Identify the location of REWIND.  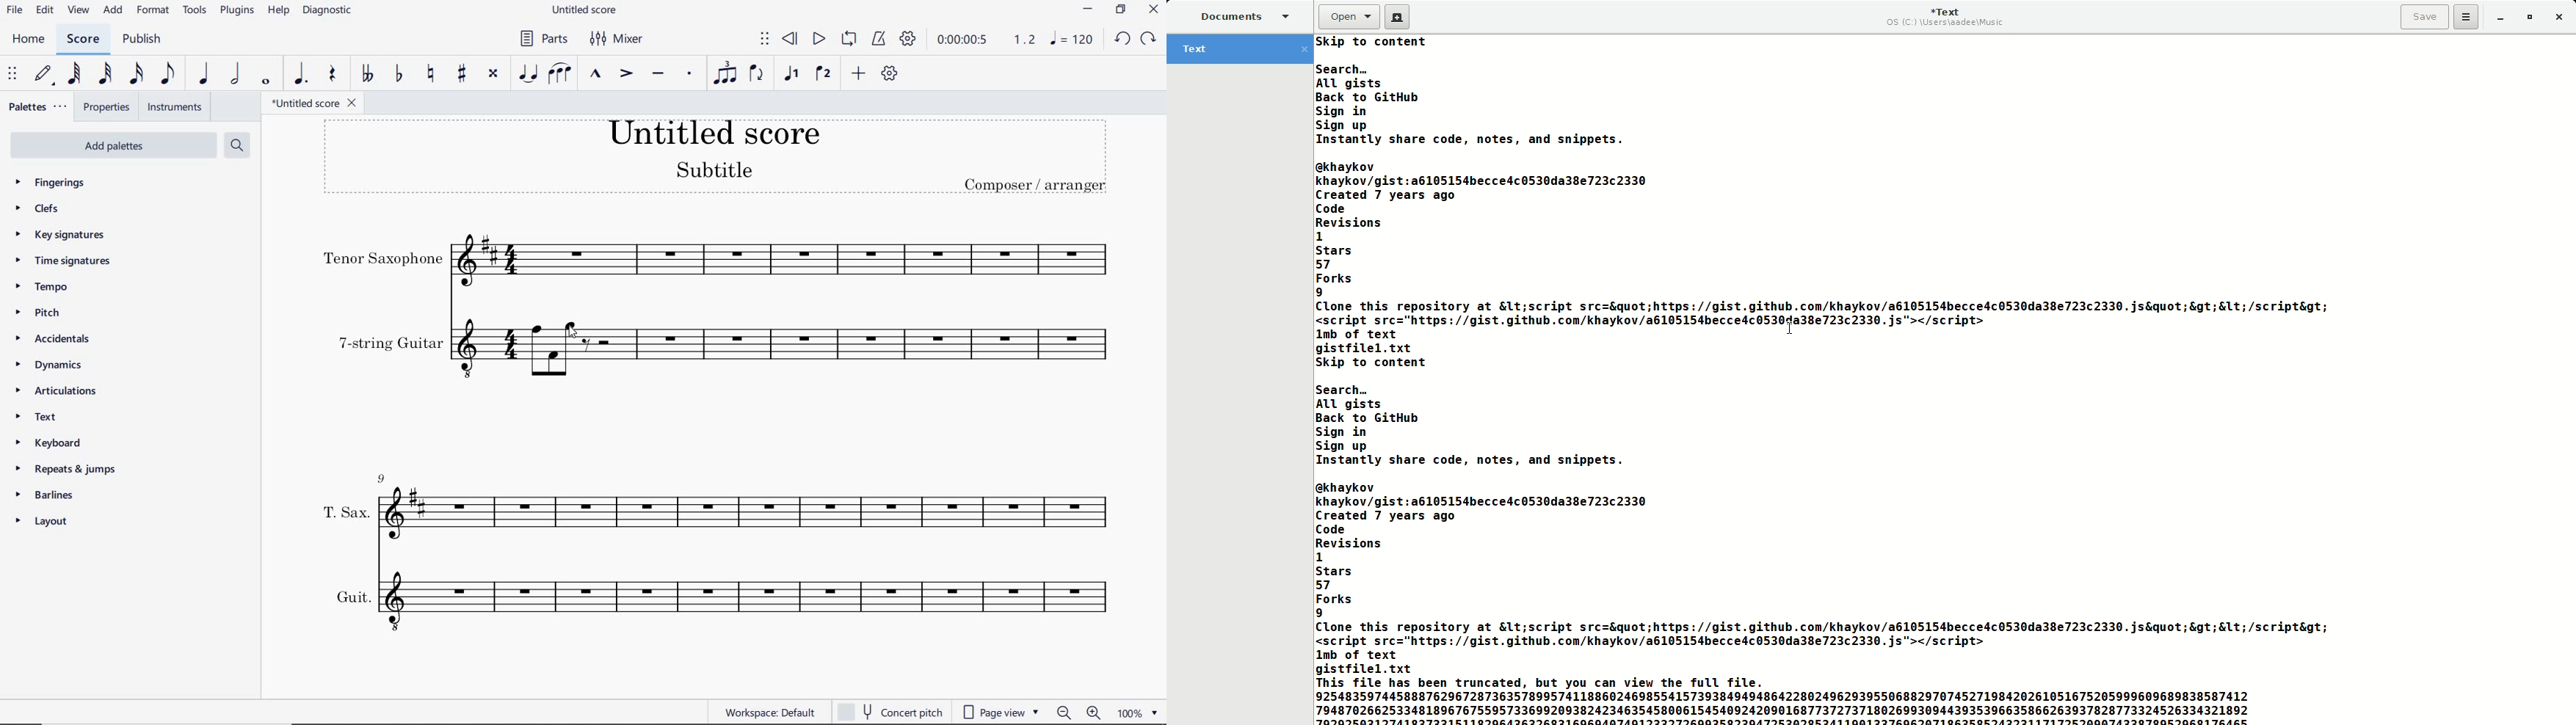
(790, 40).